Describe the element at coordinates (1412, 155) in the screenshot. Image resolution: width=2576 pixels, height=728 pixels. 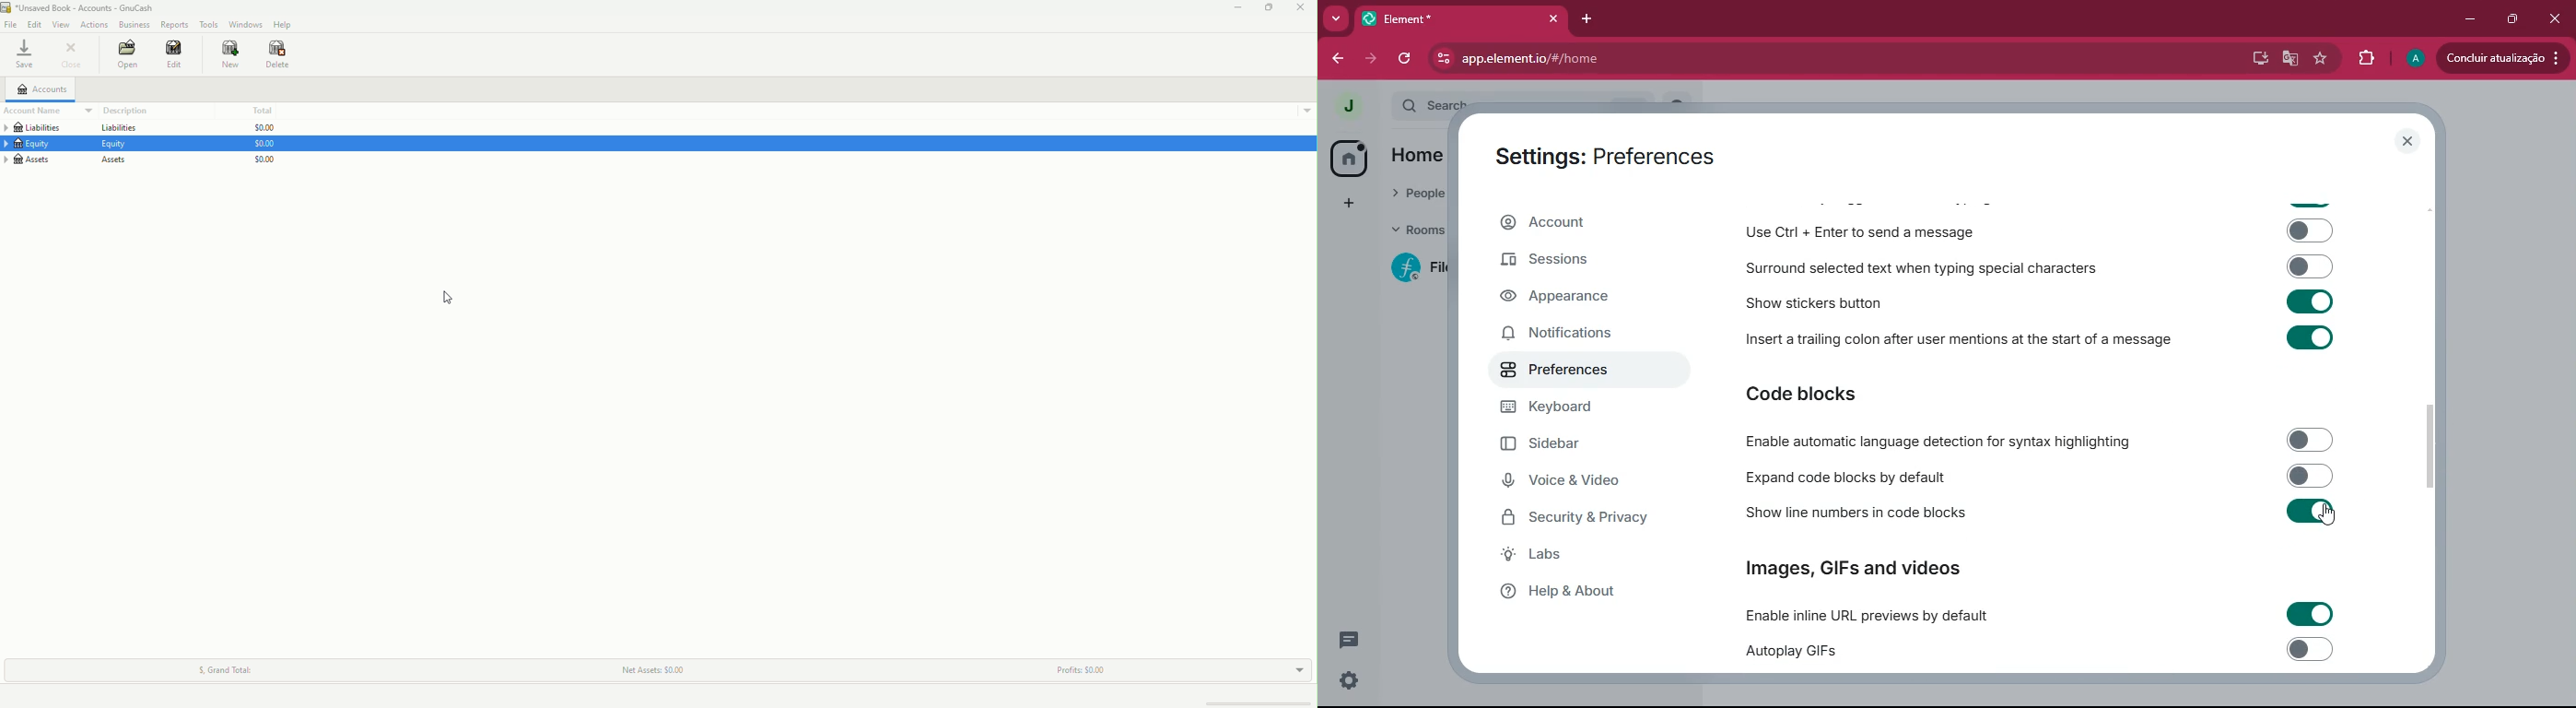
I see `home` at that location.